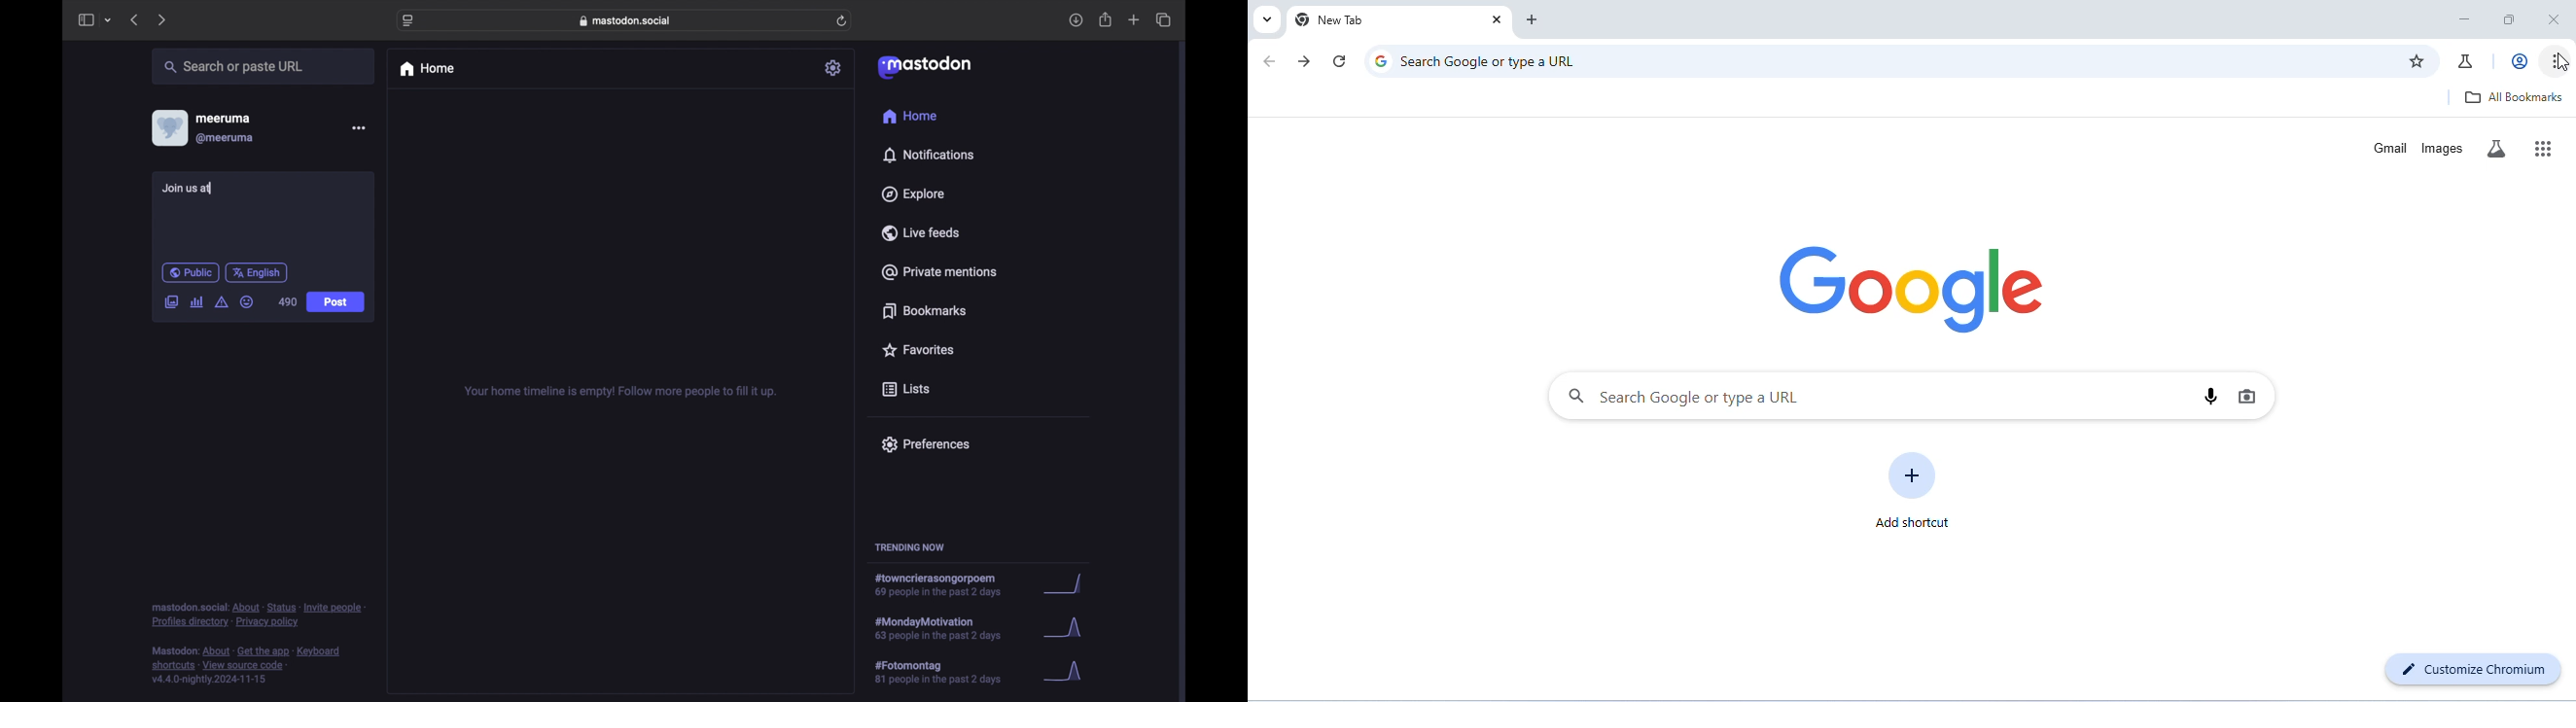  I want to click on notifications, so click(928, 155).